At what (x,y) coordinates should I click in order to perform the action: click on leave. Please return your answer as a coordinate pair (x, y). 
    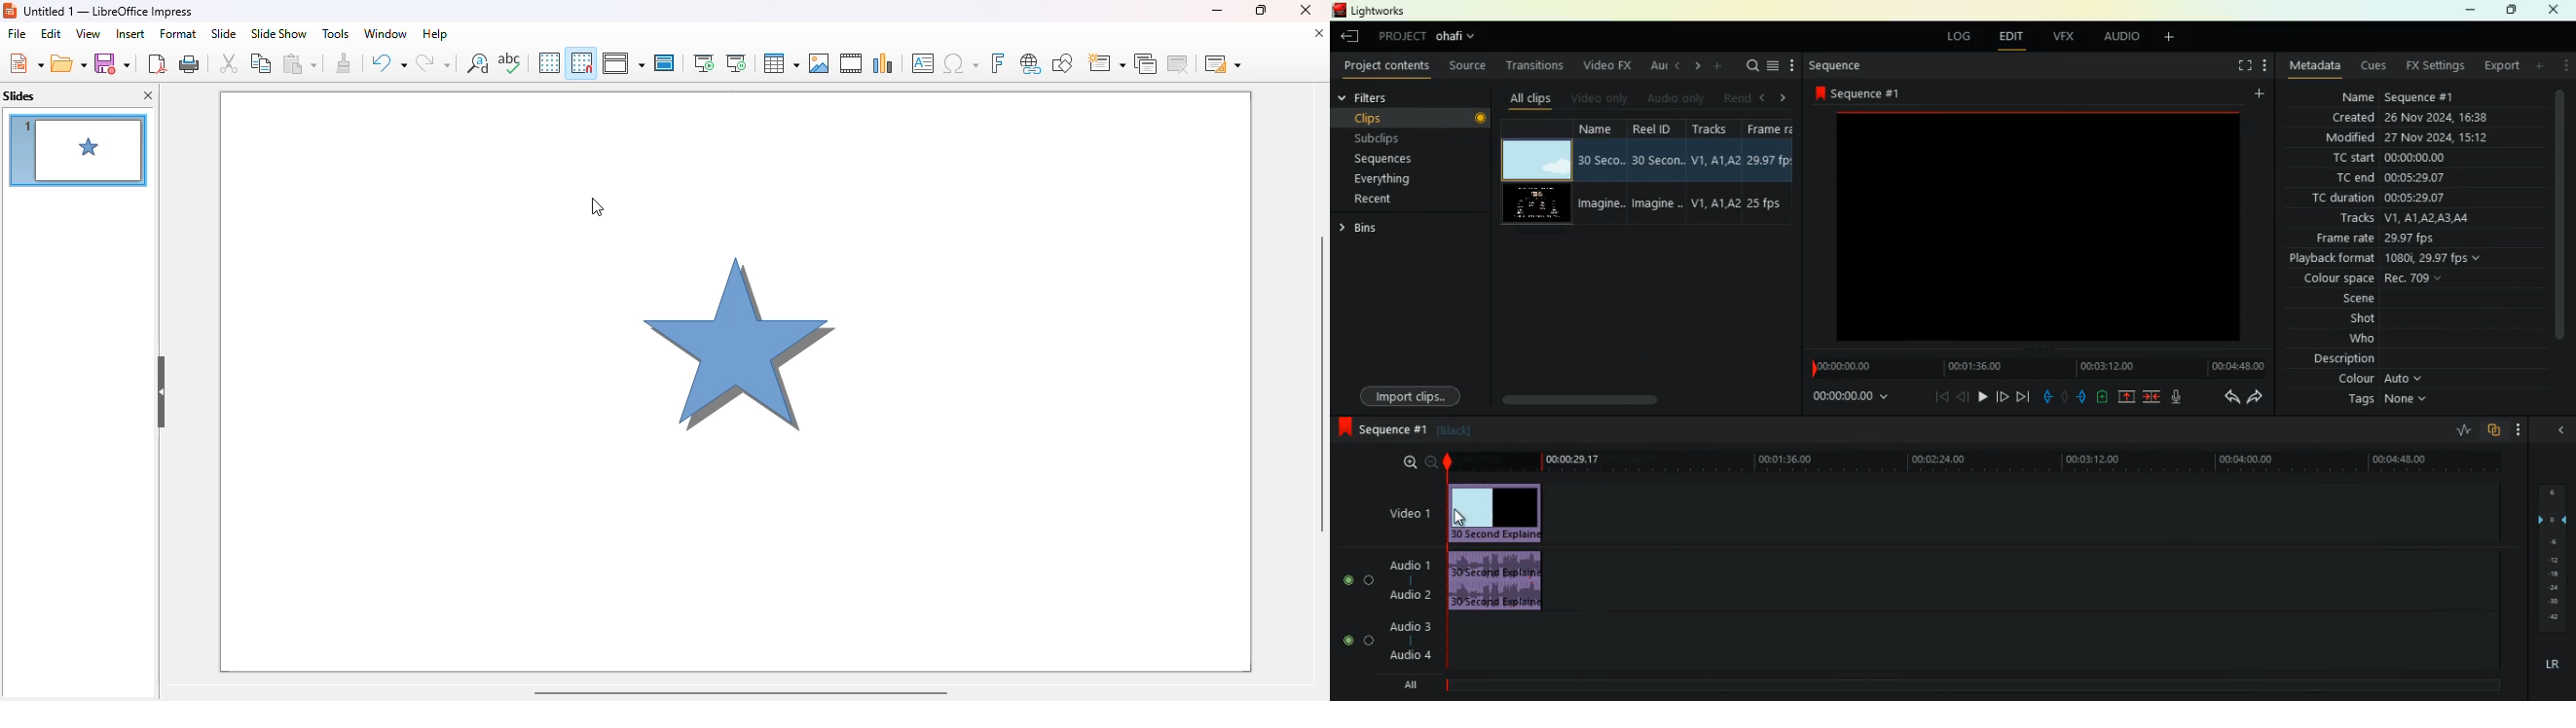
    Looking at the image, I should click on (1350, 35).